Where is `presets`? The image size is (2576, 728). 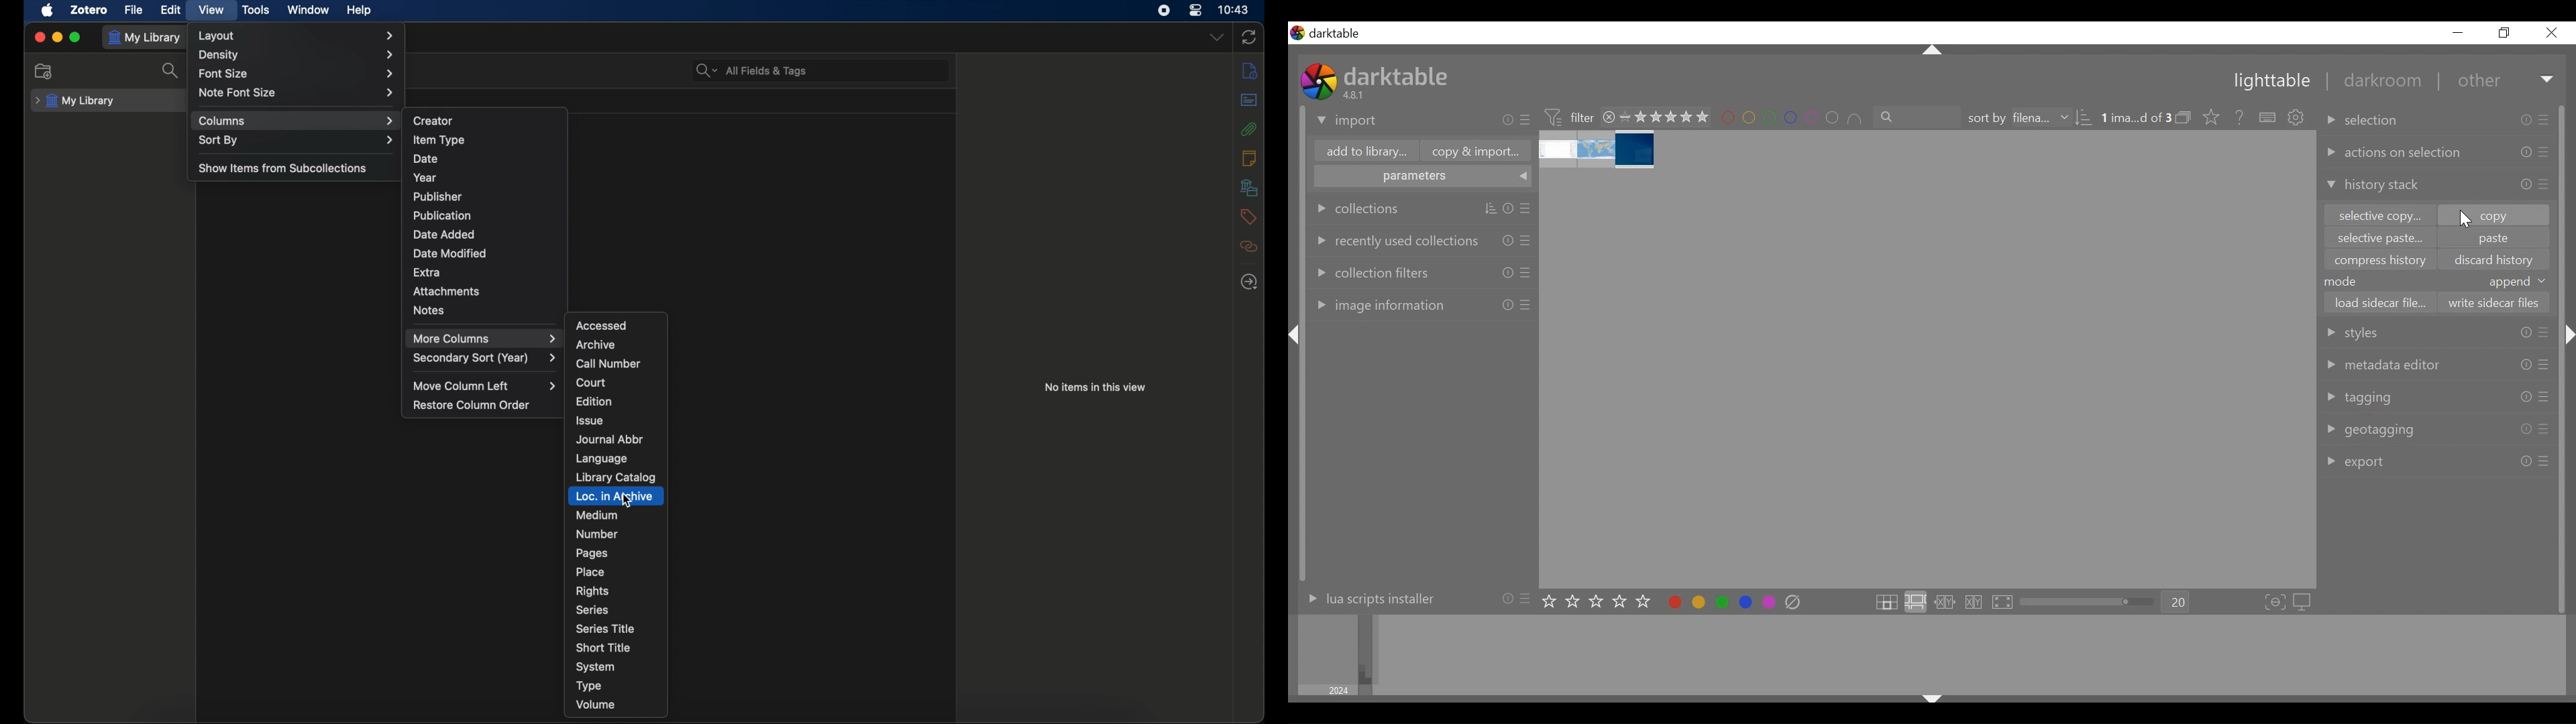 presets is located at coordinates (2544, 461).